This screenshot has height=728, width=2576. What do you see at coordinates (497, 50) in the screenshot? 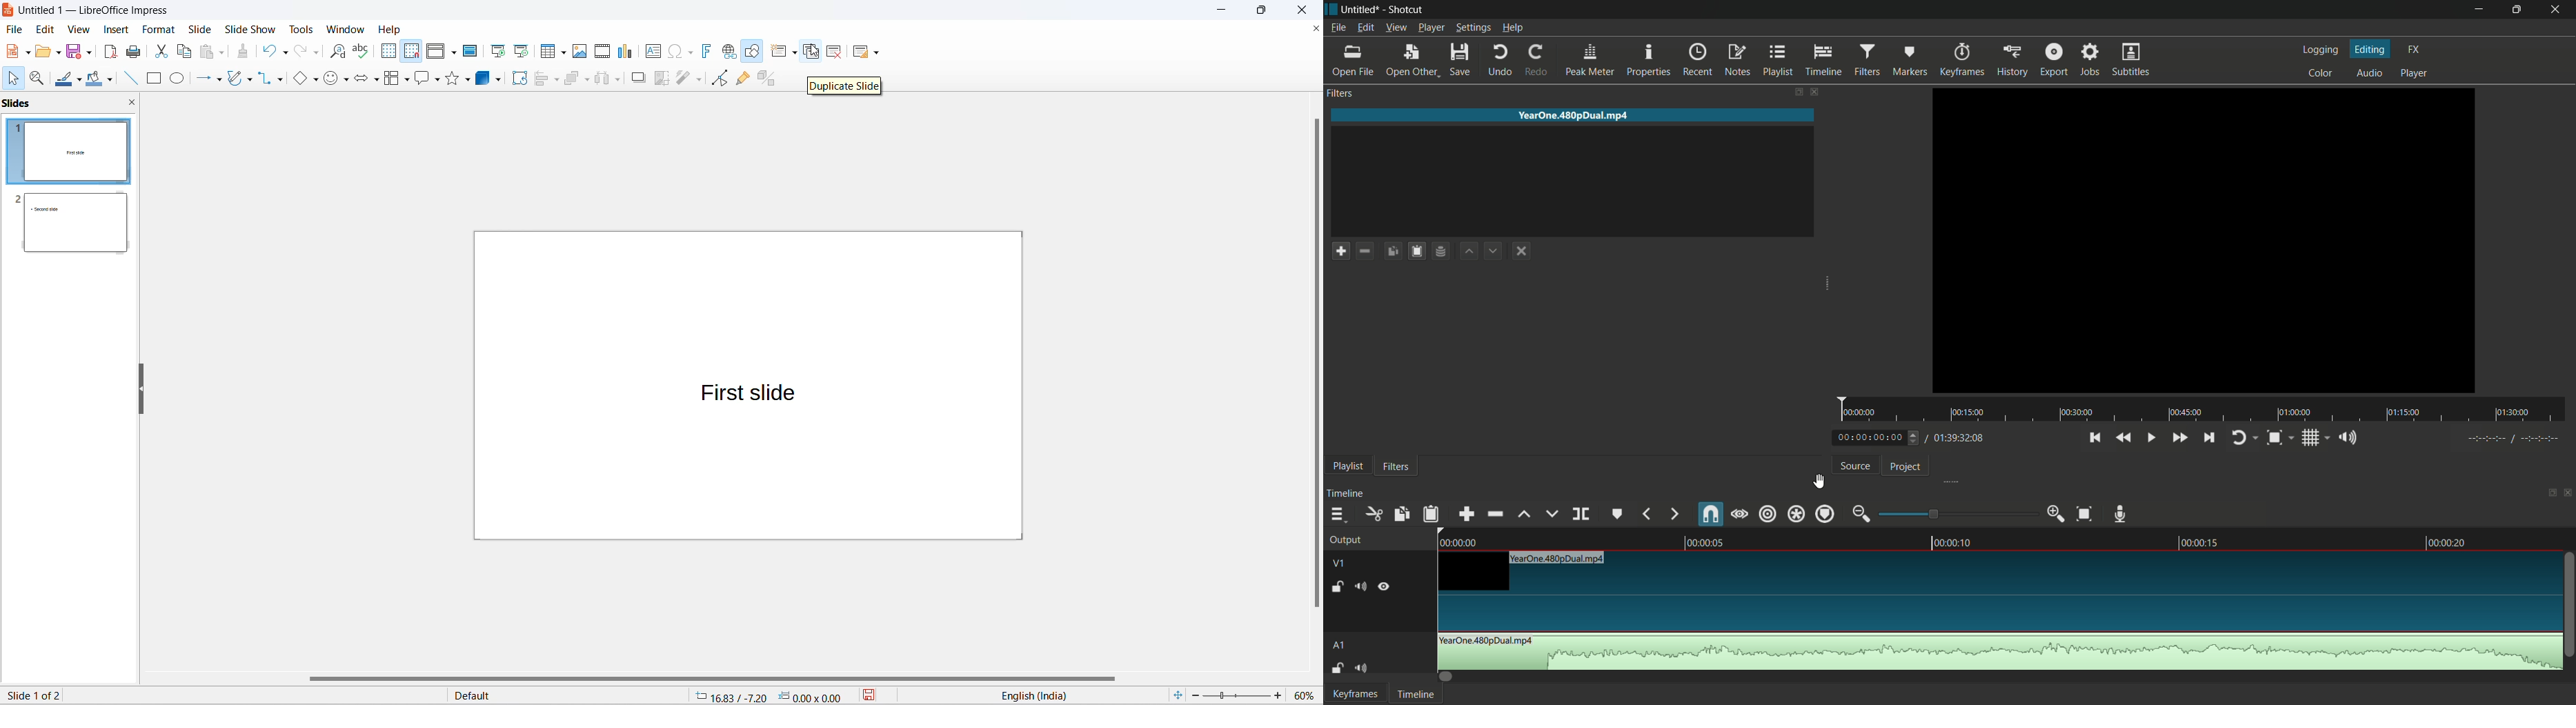
I see `start from first slide` at bounding box center [497, 50].